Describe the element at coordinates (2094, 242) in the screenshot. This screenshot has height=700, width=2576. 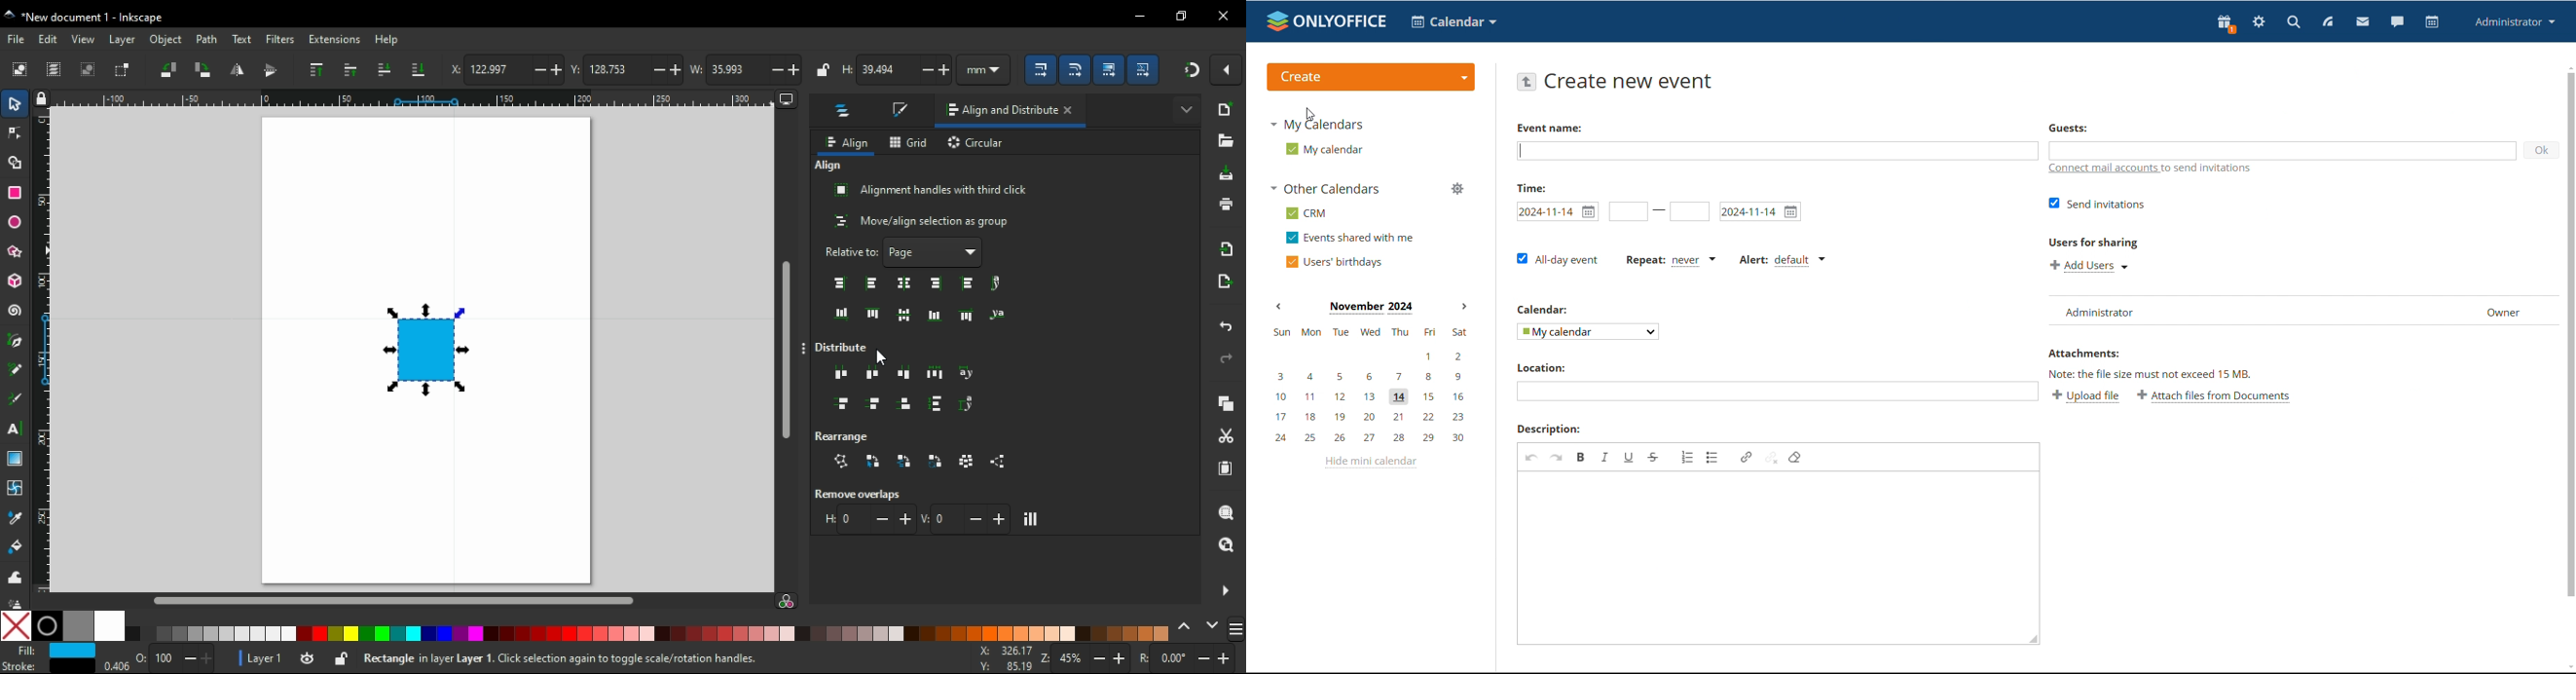
I see `users for sharing` at that location.